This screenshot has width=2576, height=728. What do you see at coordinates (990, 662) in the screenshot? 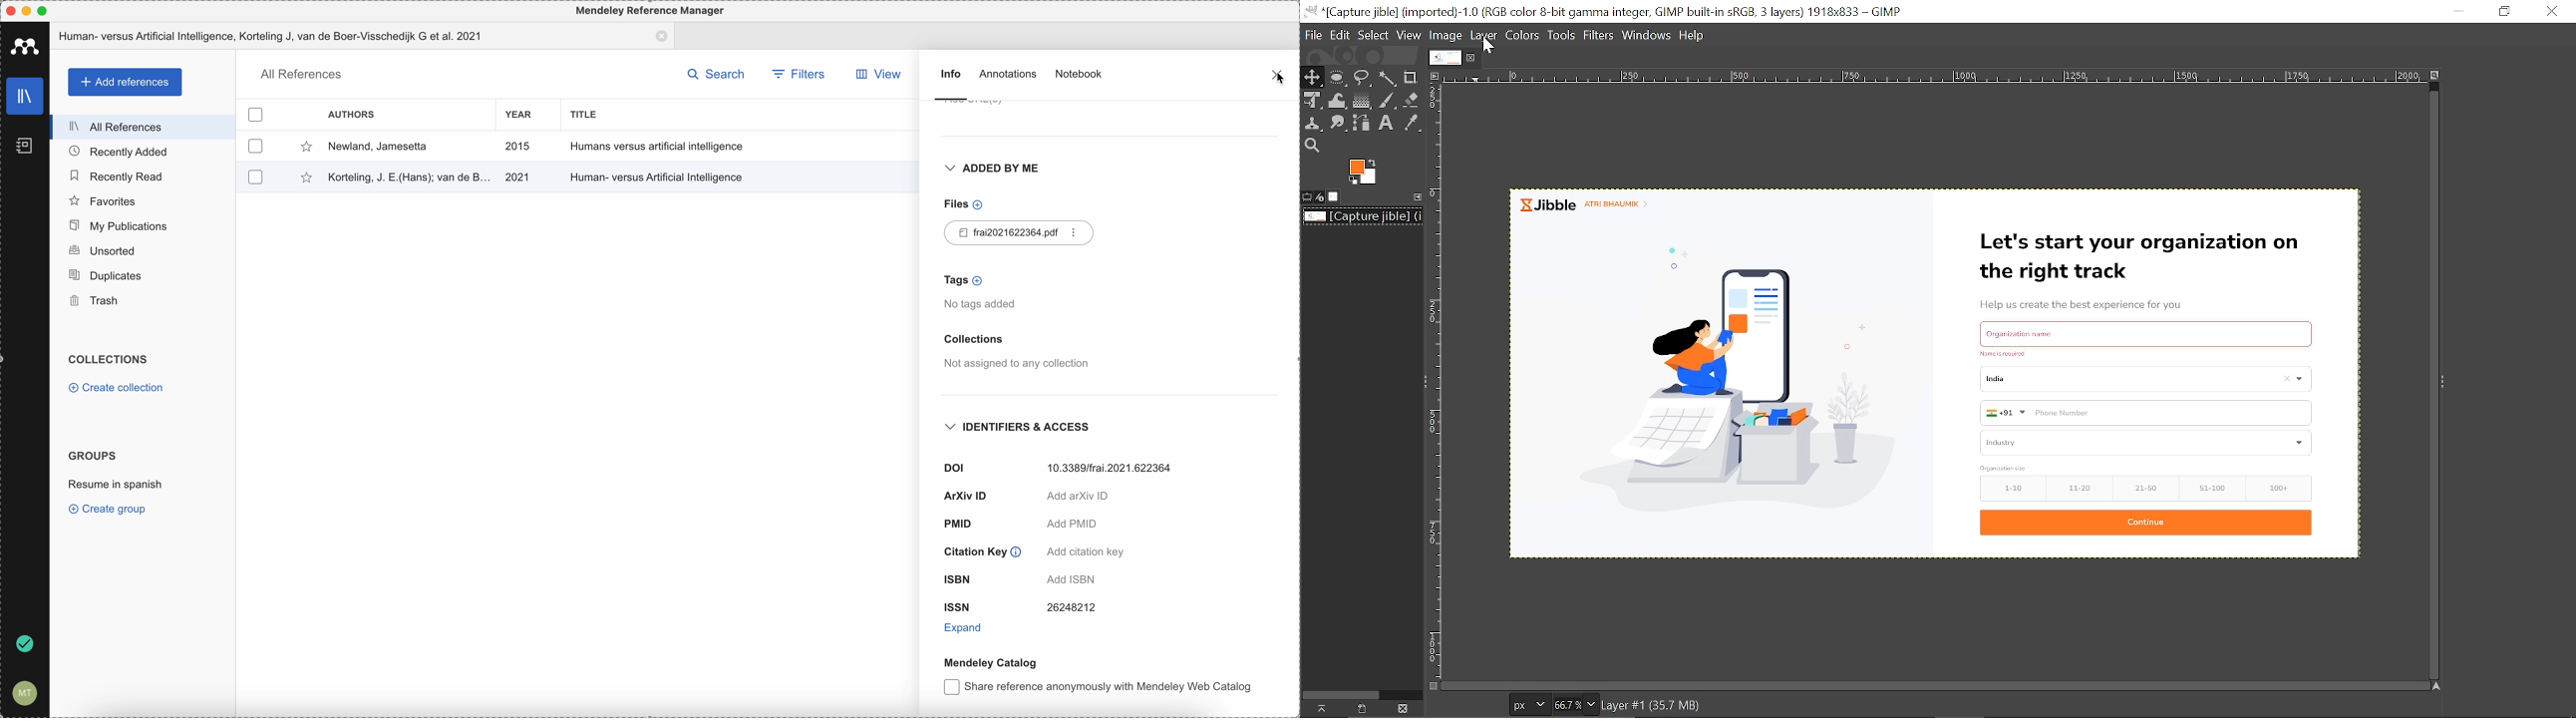
I see `mendeley catalog` at bounding box center [990, 662].